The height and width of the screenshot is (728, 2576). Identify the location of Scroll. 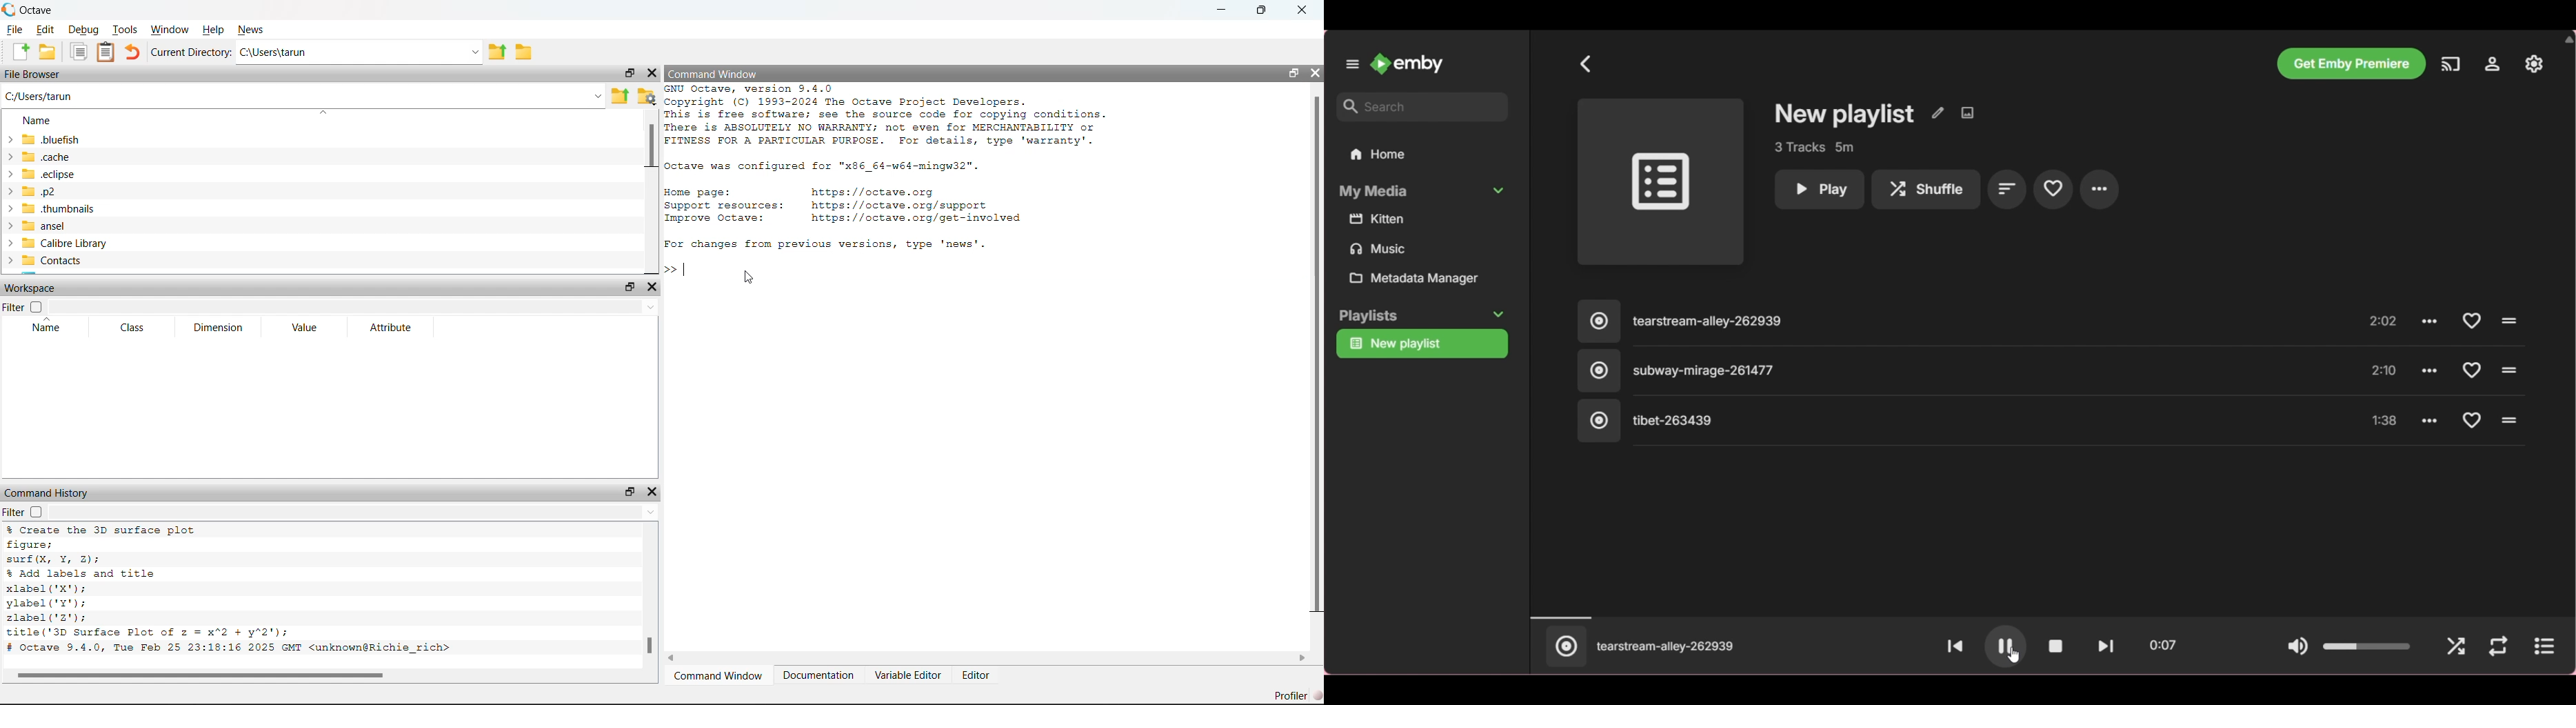
(651, 192).